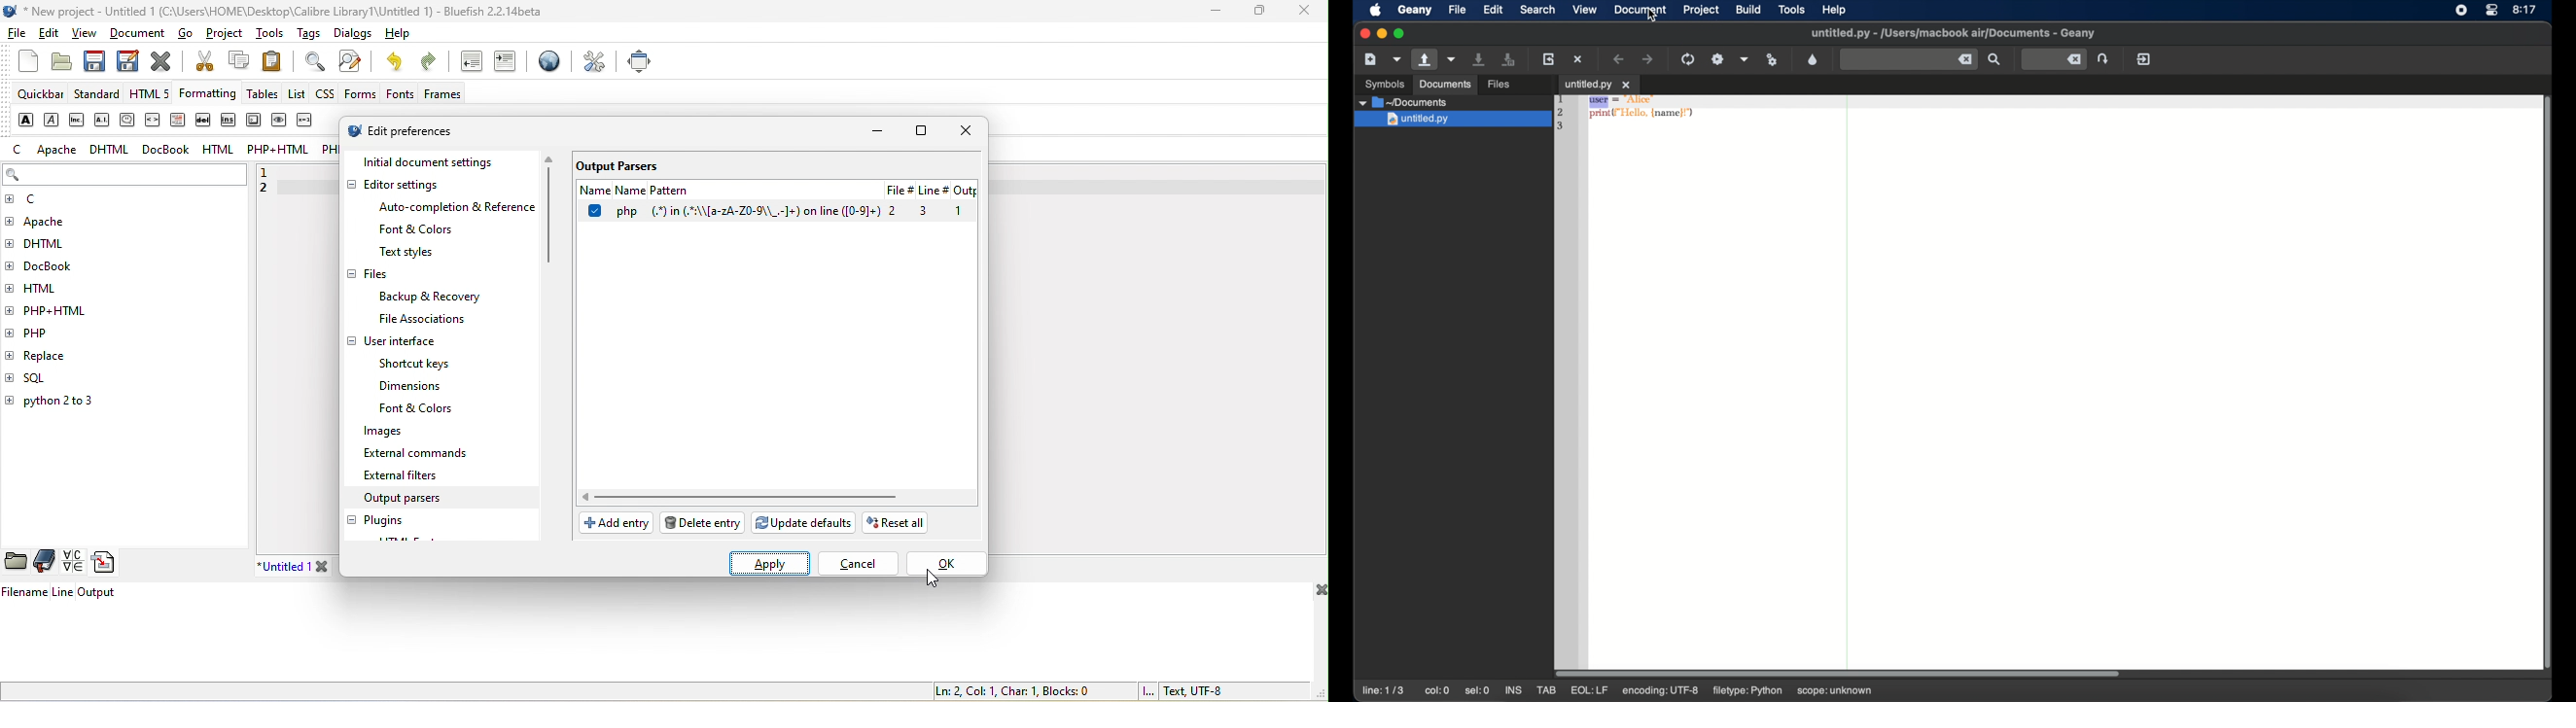 The image size is (2576, 728). Describe the element at coordinates (37, 200) in the screenshot. I see `c` at that location.